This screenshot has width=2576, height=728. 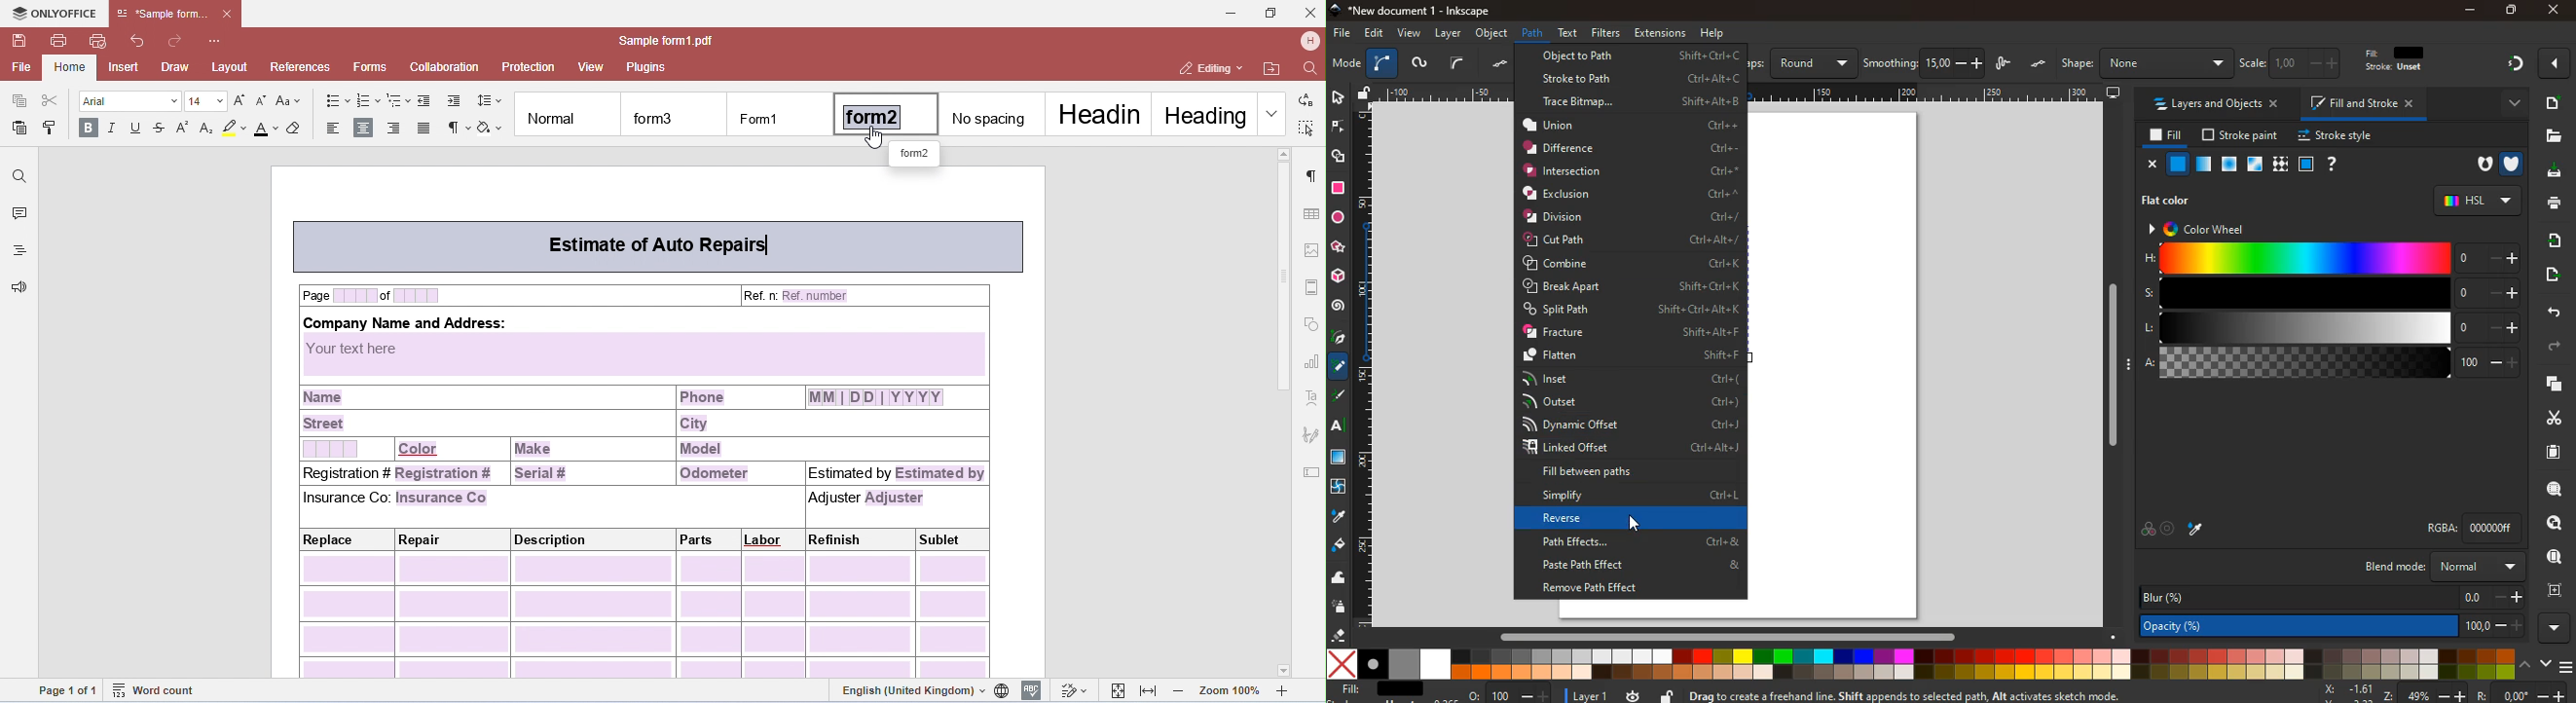 I want to click on hsl, so click(x=2477, y=200).